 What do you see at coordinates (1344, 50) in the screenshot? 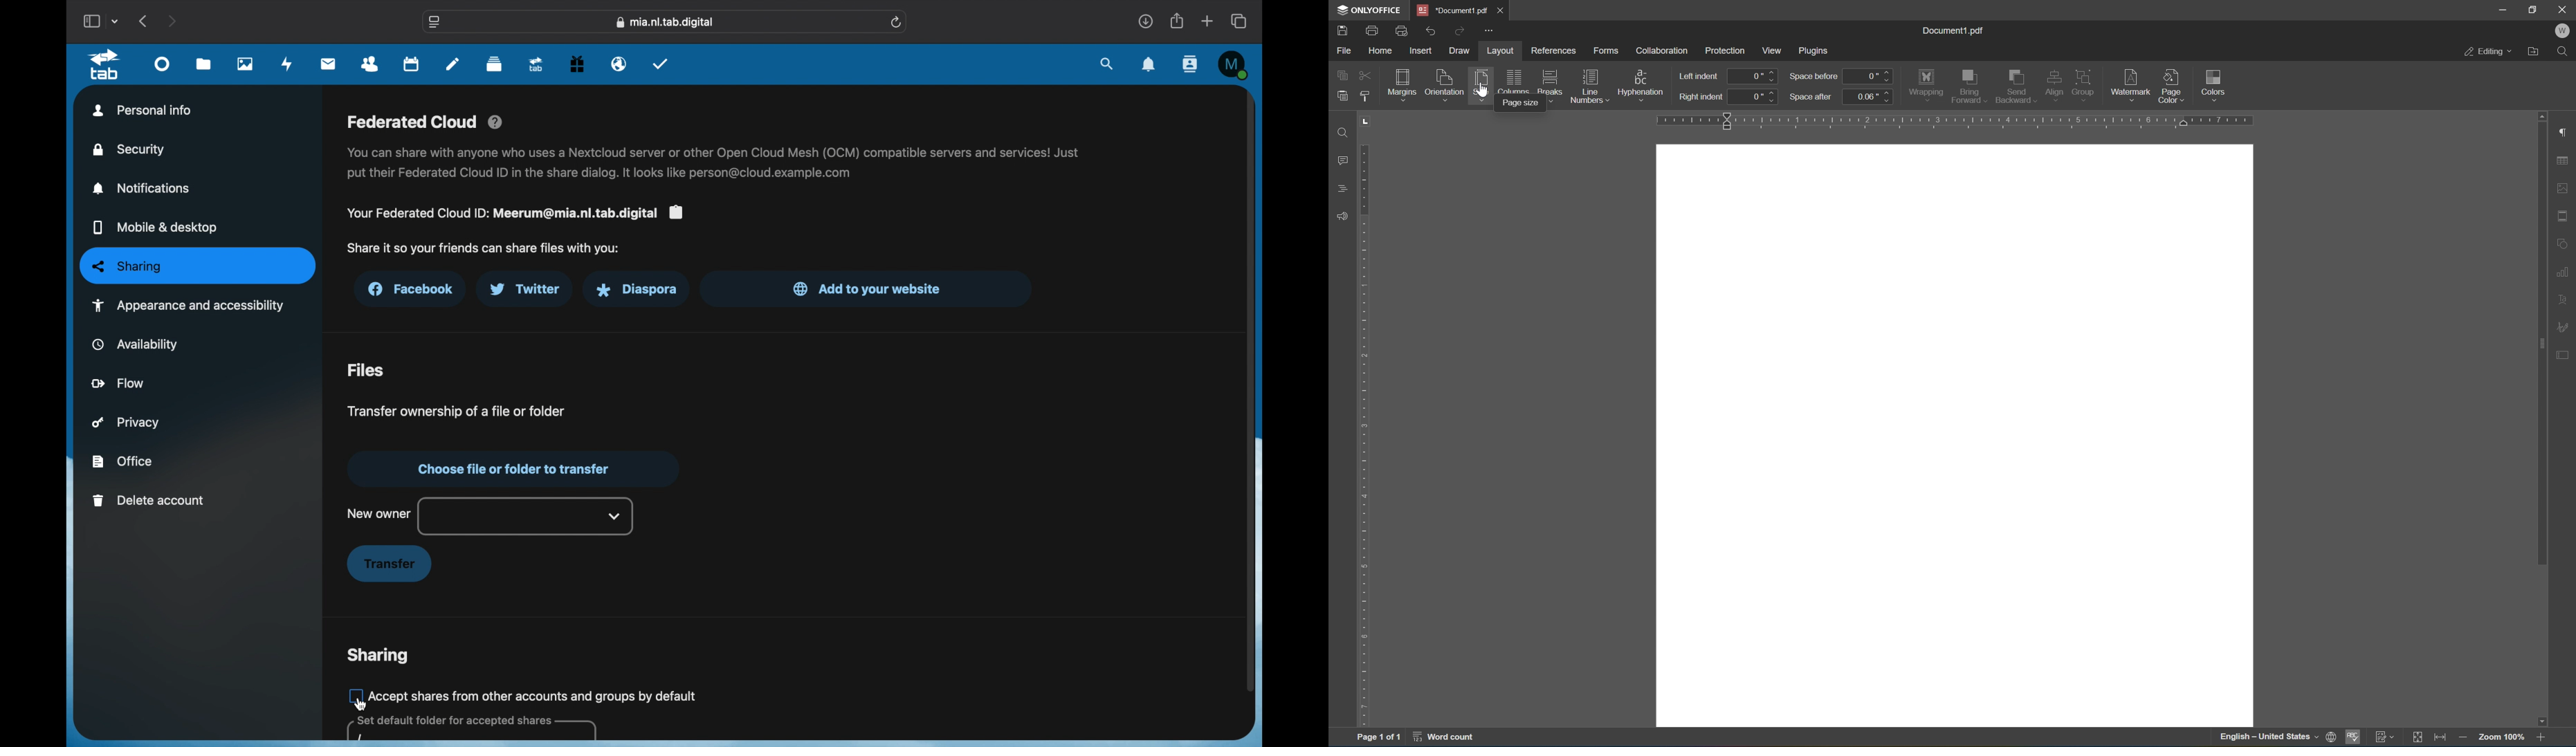
I see `file` at bounding box center [1344, 50].